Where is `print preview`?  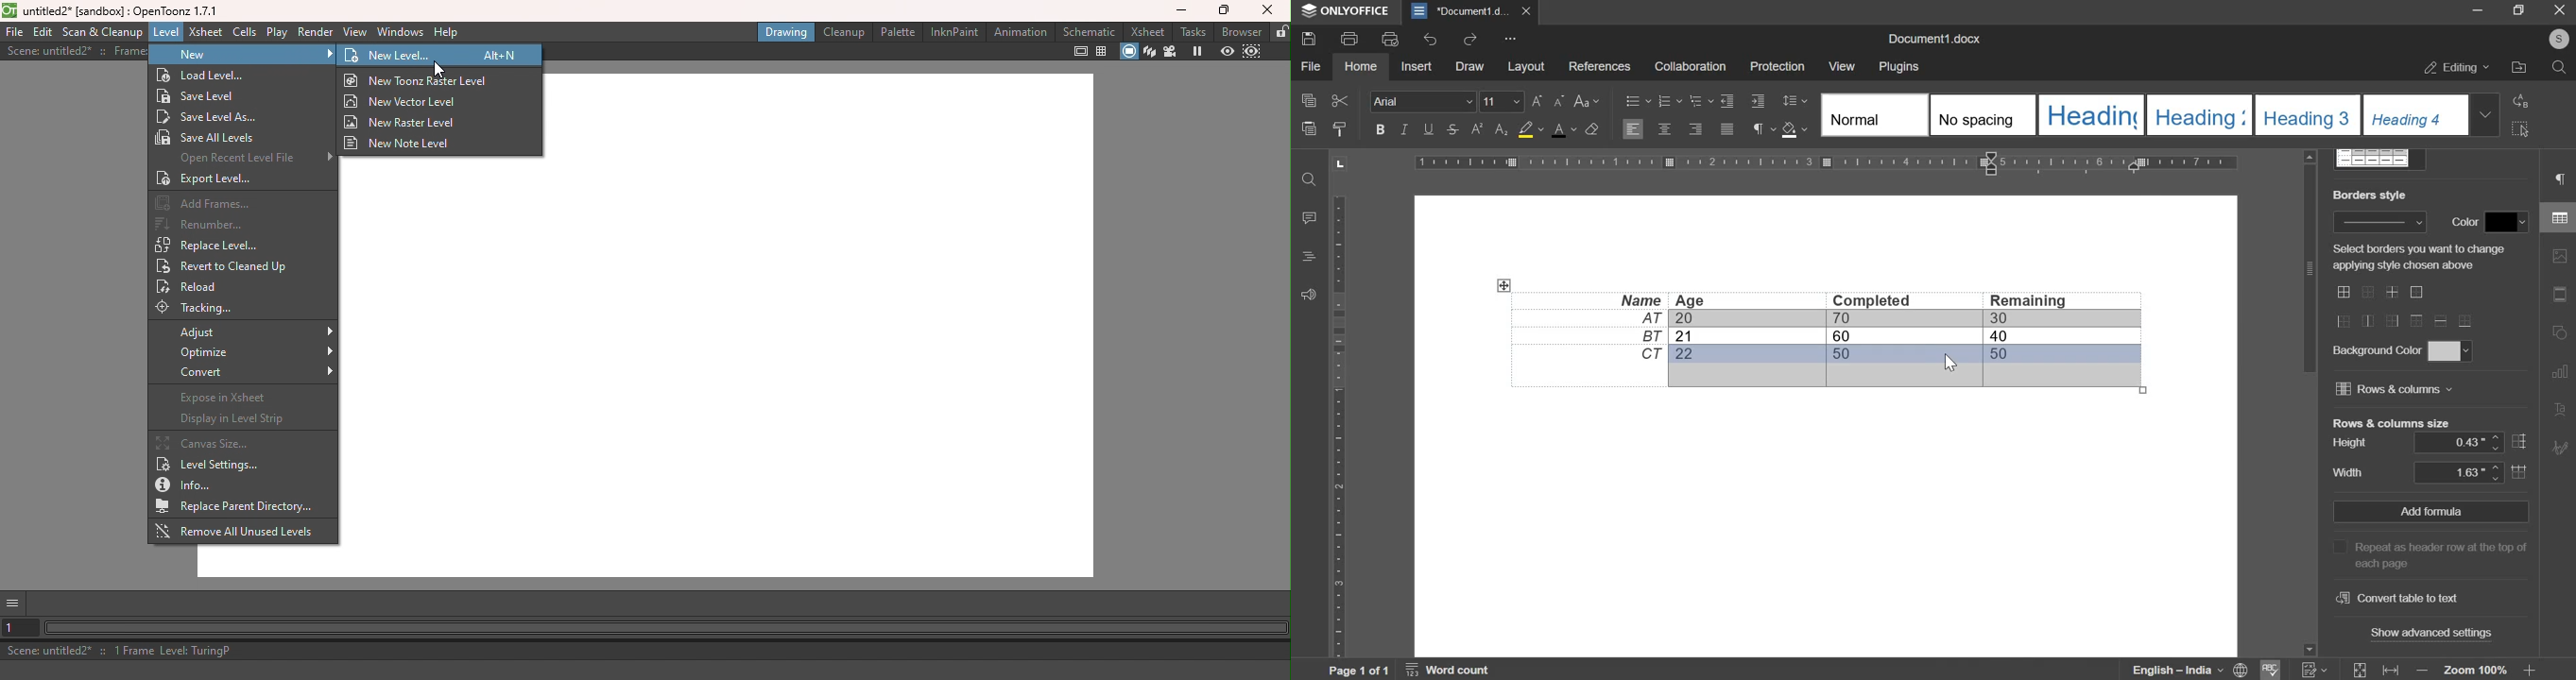
print preview is located at coordinates (1388, 38).